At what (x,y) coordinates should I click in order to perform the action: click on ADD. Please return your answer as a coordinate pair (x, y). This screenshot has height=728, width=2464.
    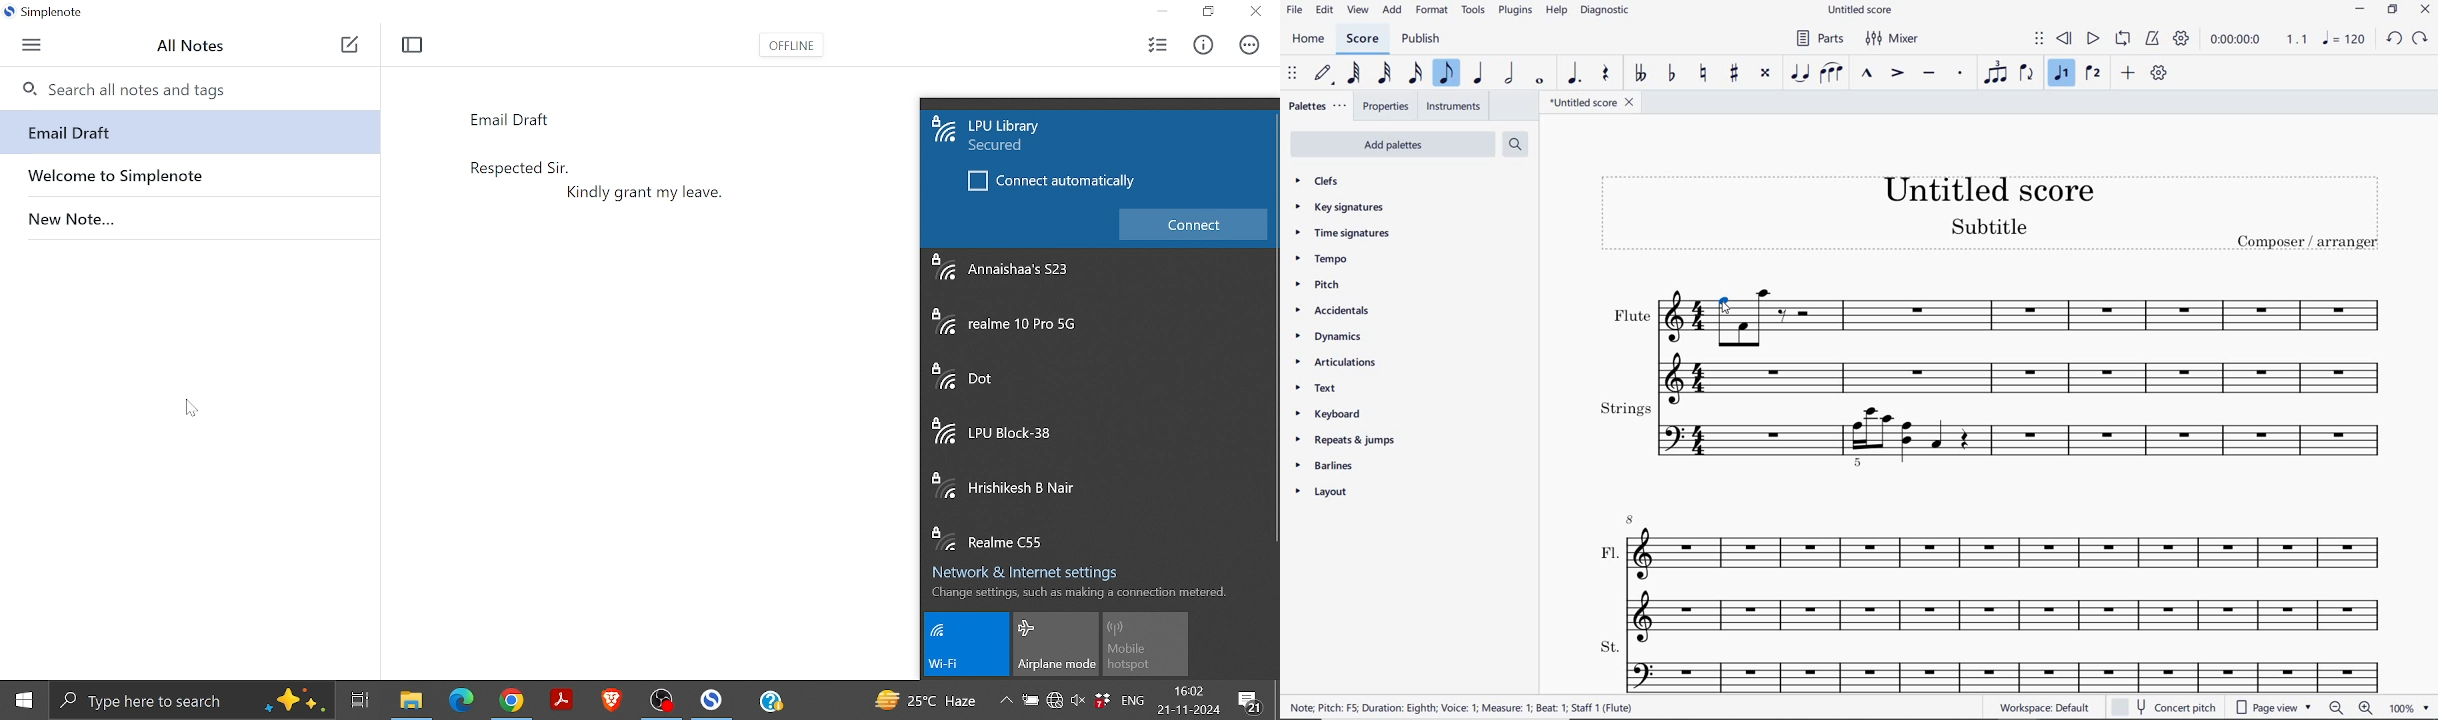
    Looking at the image, I should click on (2129, 73).